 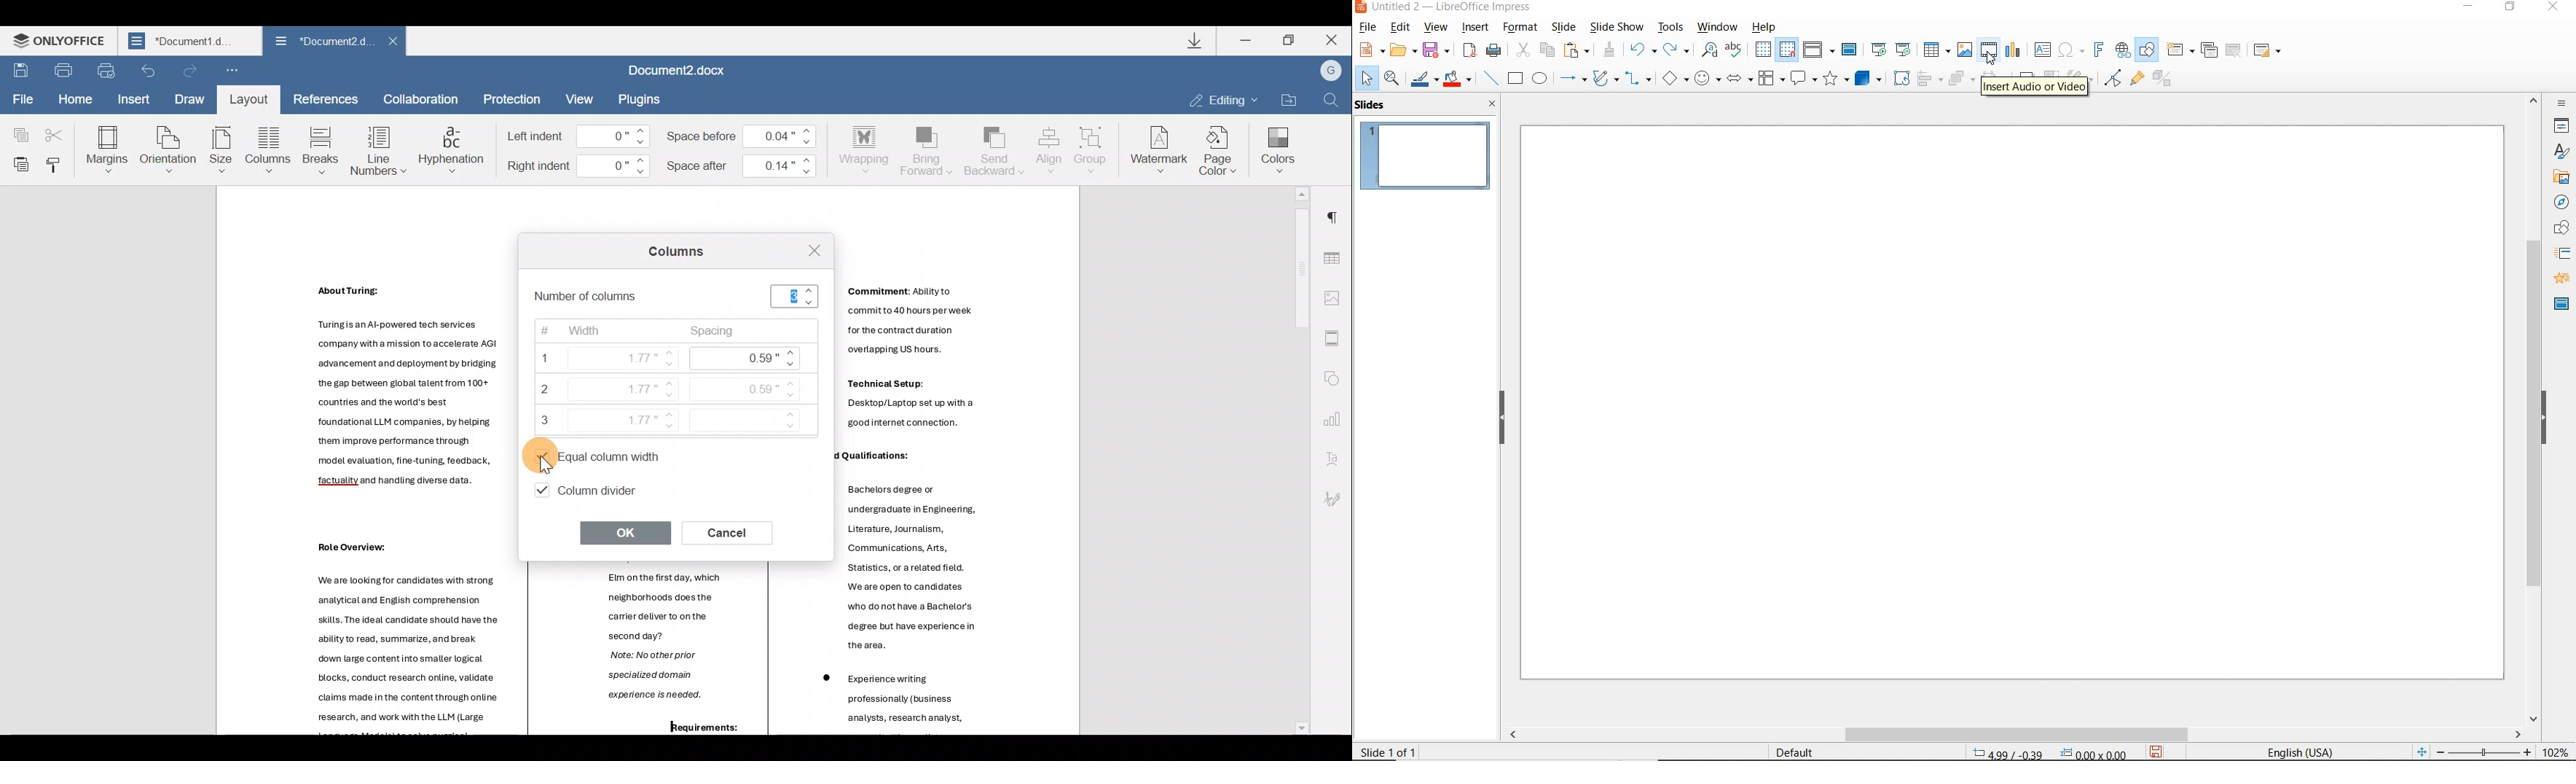 I want to click on REDO, so click(x=1677, y=50).